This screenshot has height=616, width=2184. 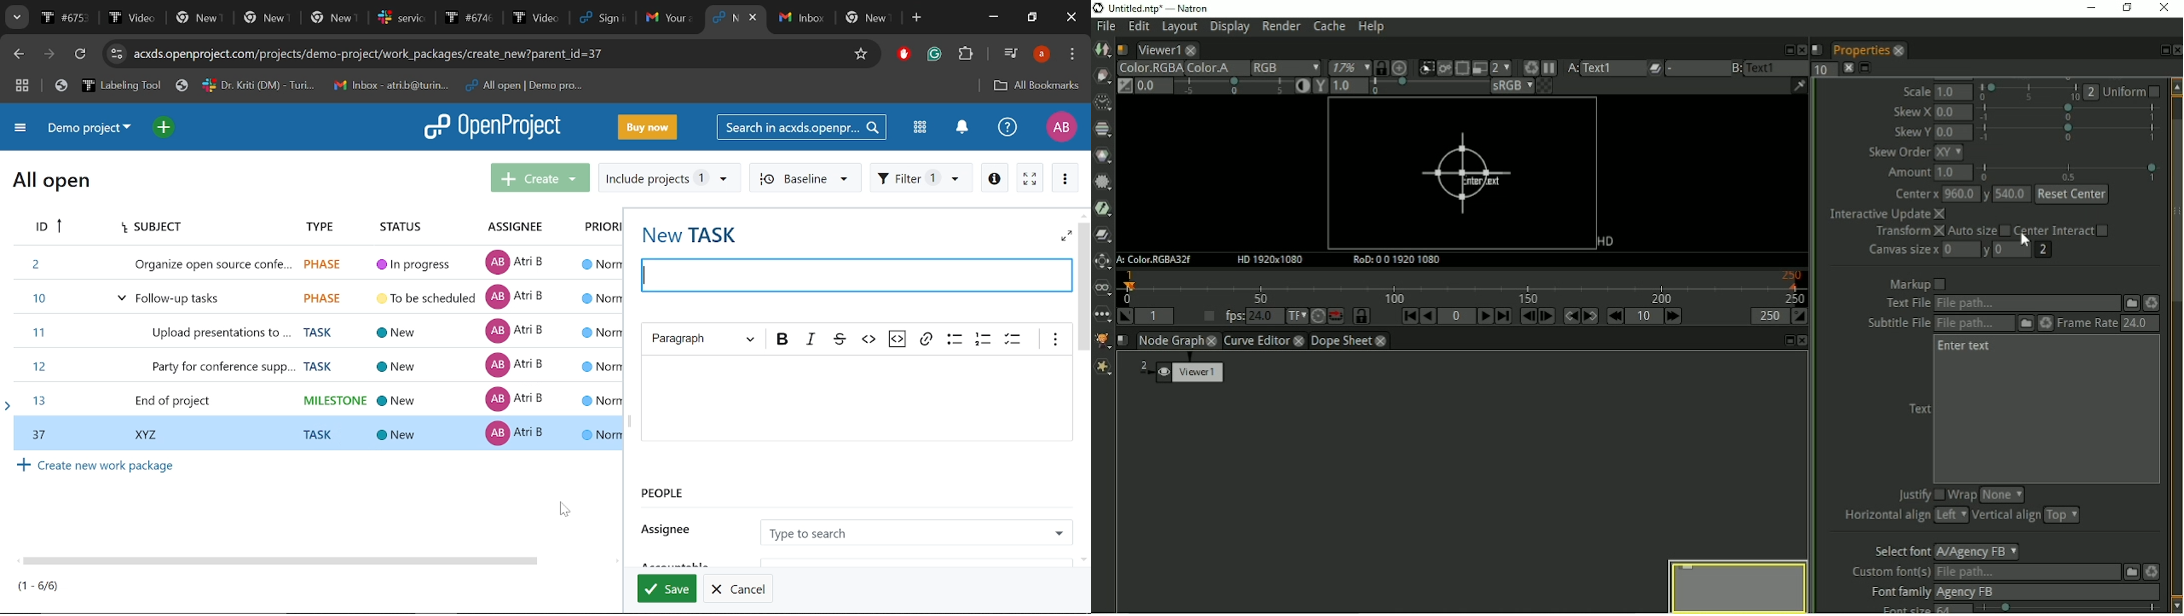 I want to click on Link, so click(x=926, y=339).